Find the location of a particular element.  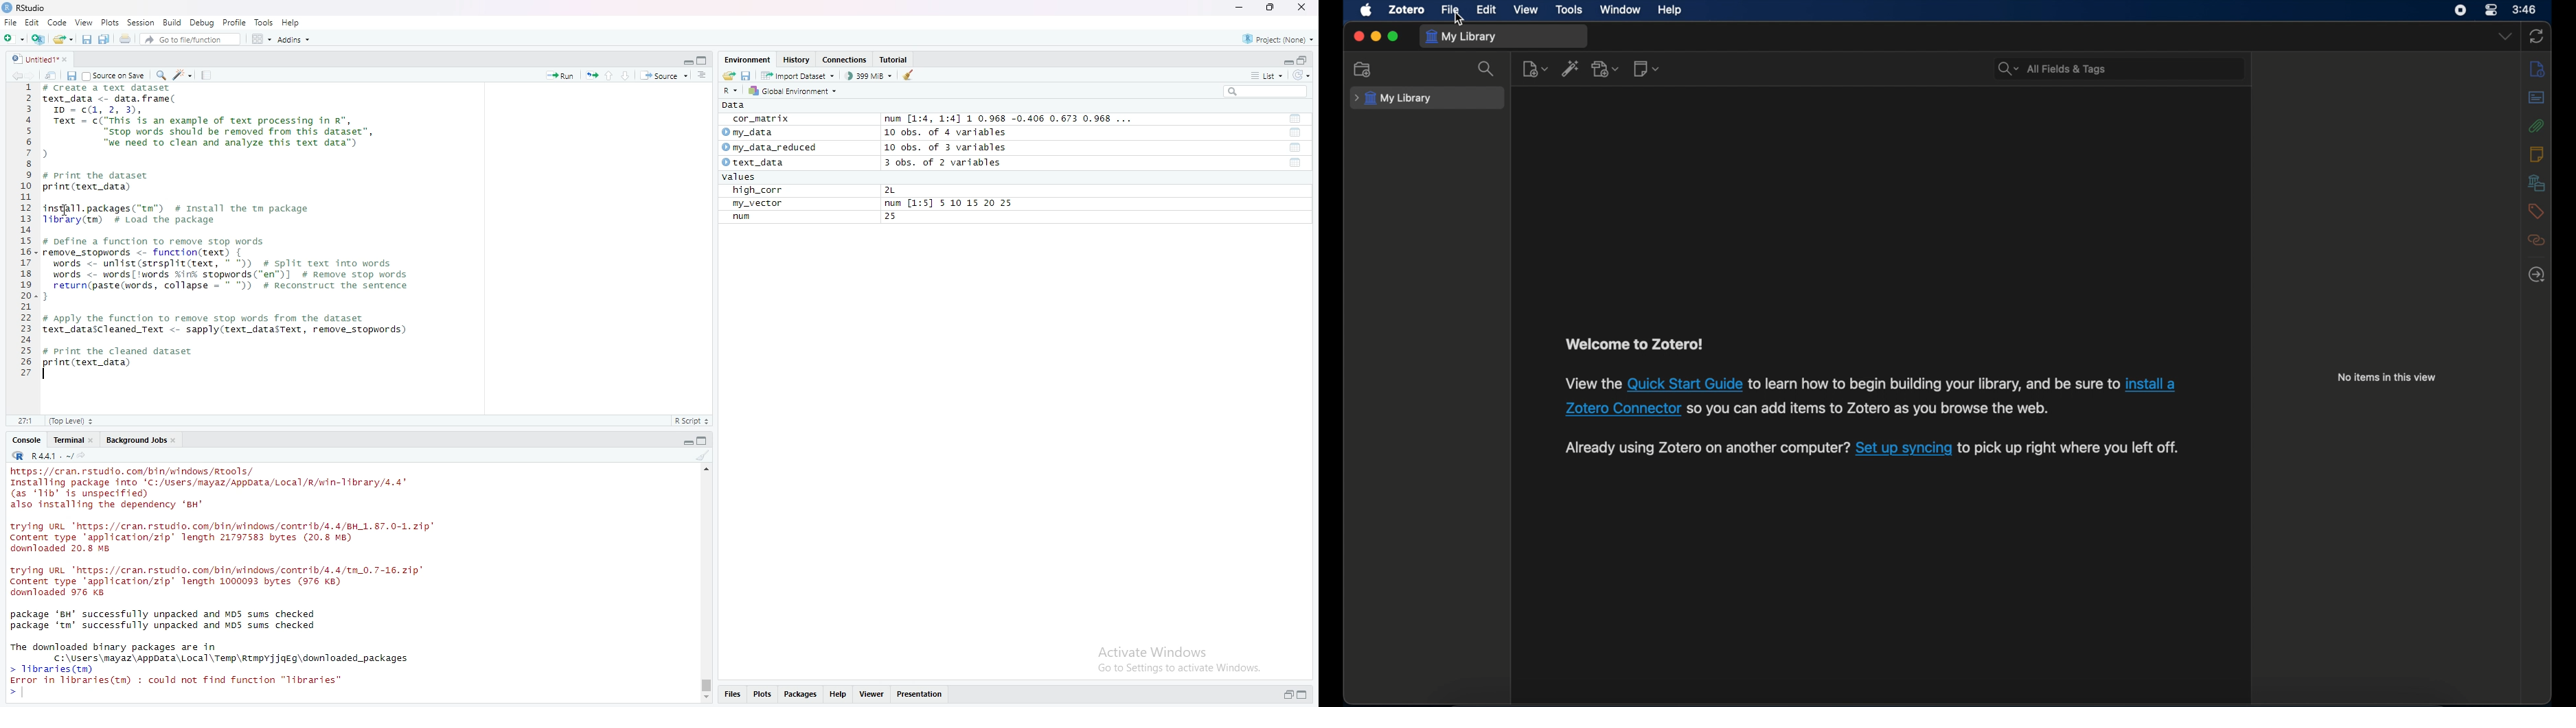

build is located at coordinates (172, 23).